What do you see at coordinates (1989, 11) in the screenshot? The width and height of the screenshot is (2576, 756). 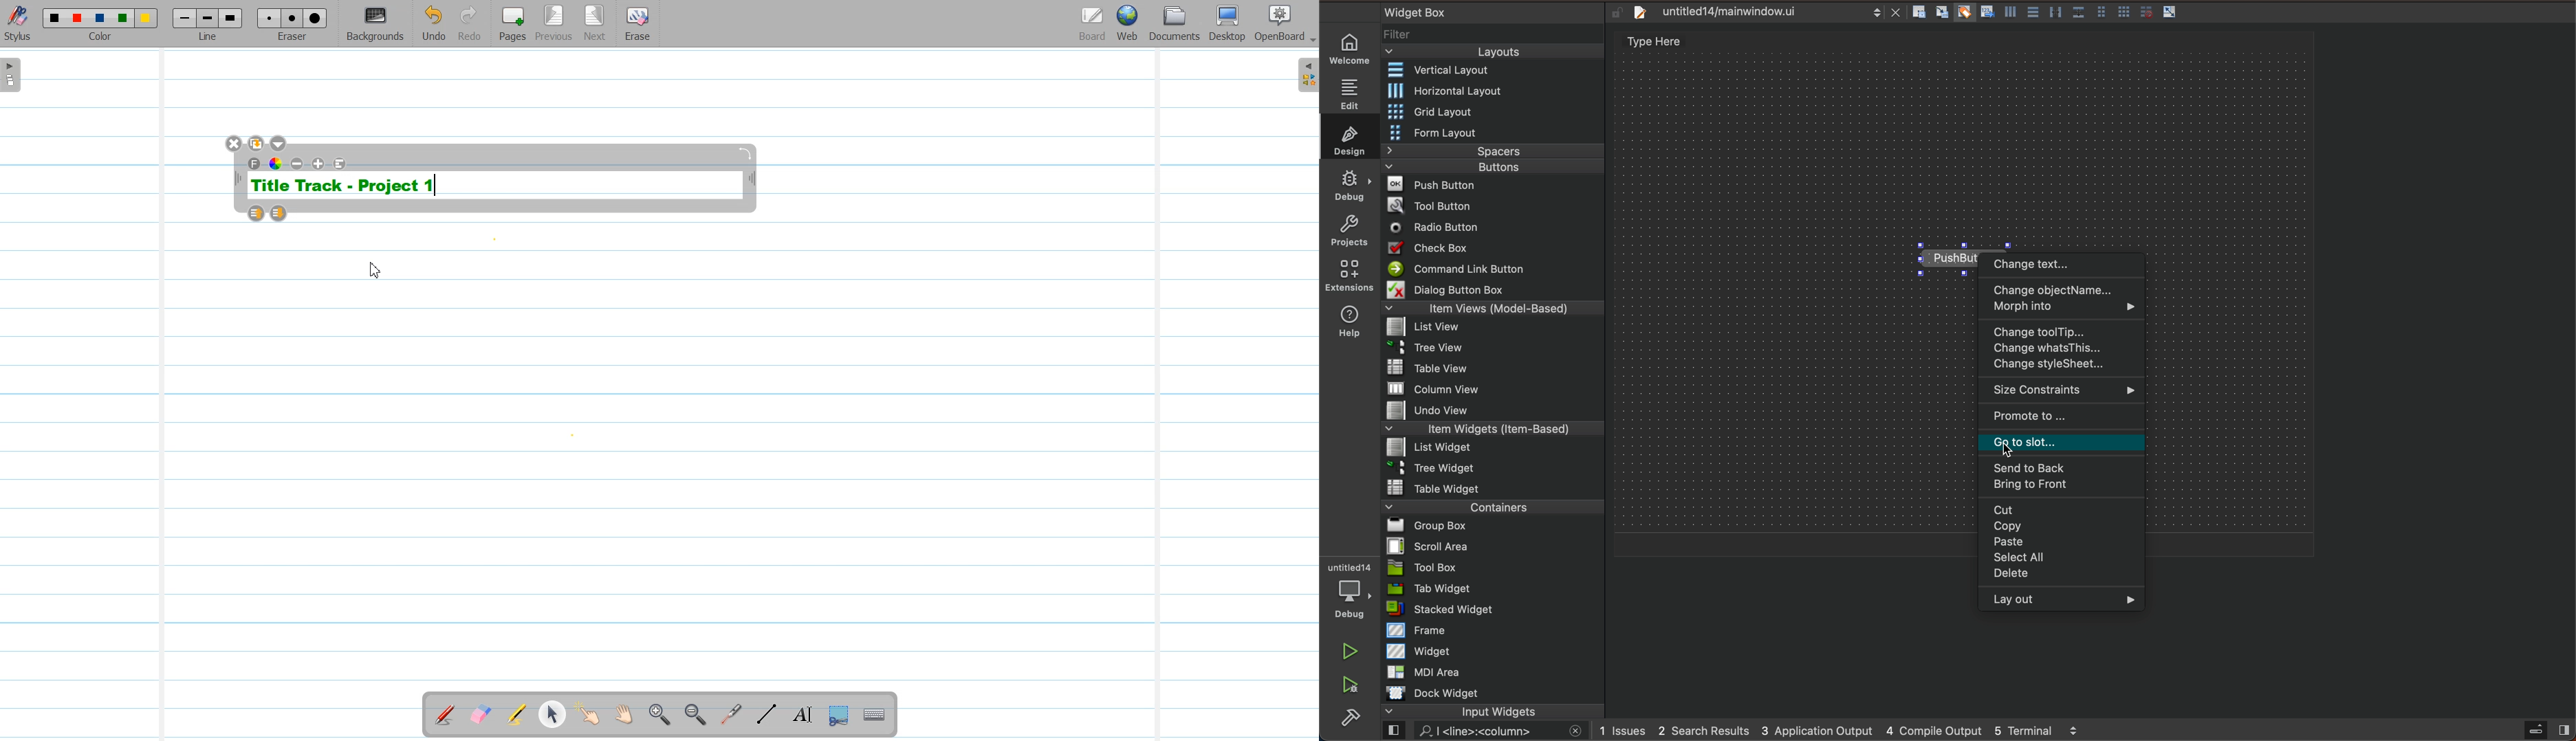 I see `` at bounding box center [1989, 11].